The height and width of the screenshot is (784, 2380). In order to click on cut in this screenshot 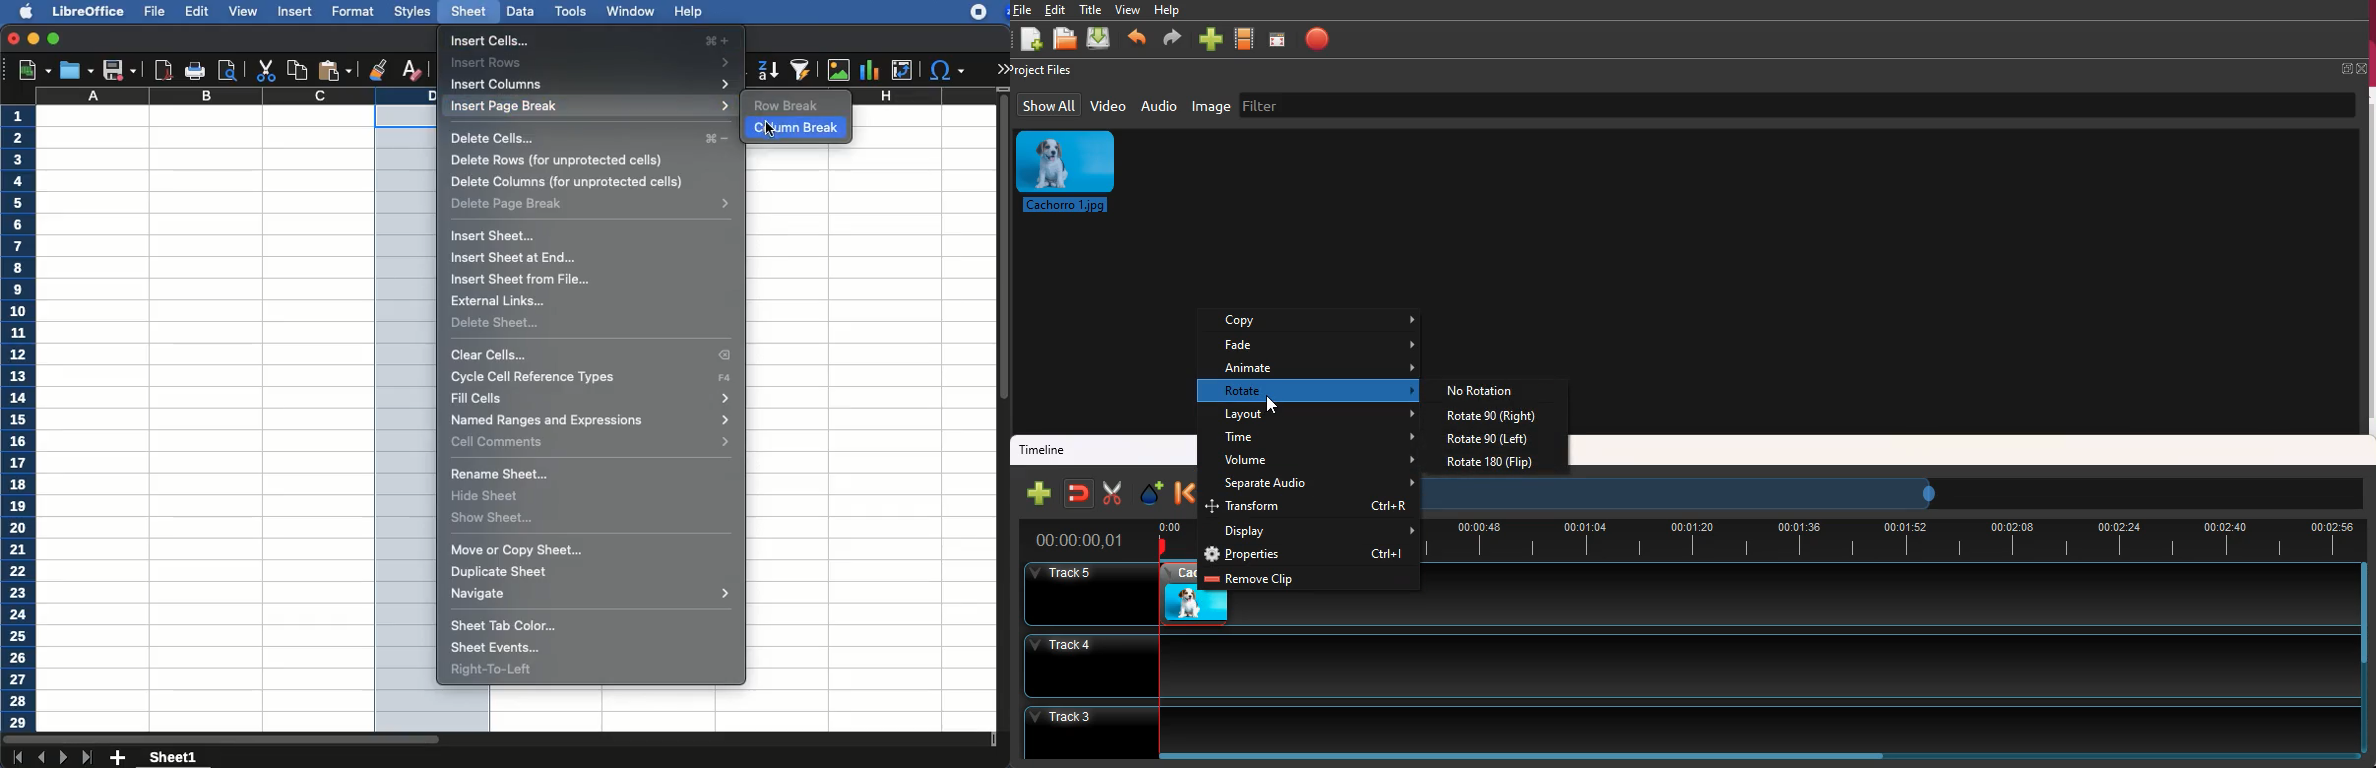, I will do `click(1112, 493)`.